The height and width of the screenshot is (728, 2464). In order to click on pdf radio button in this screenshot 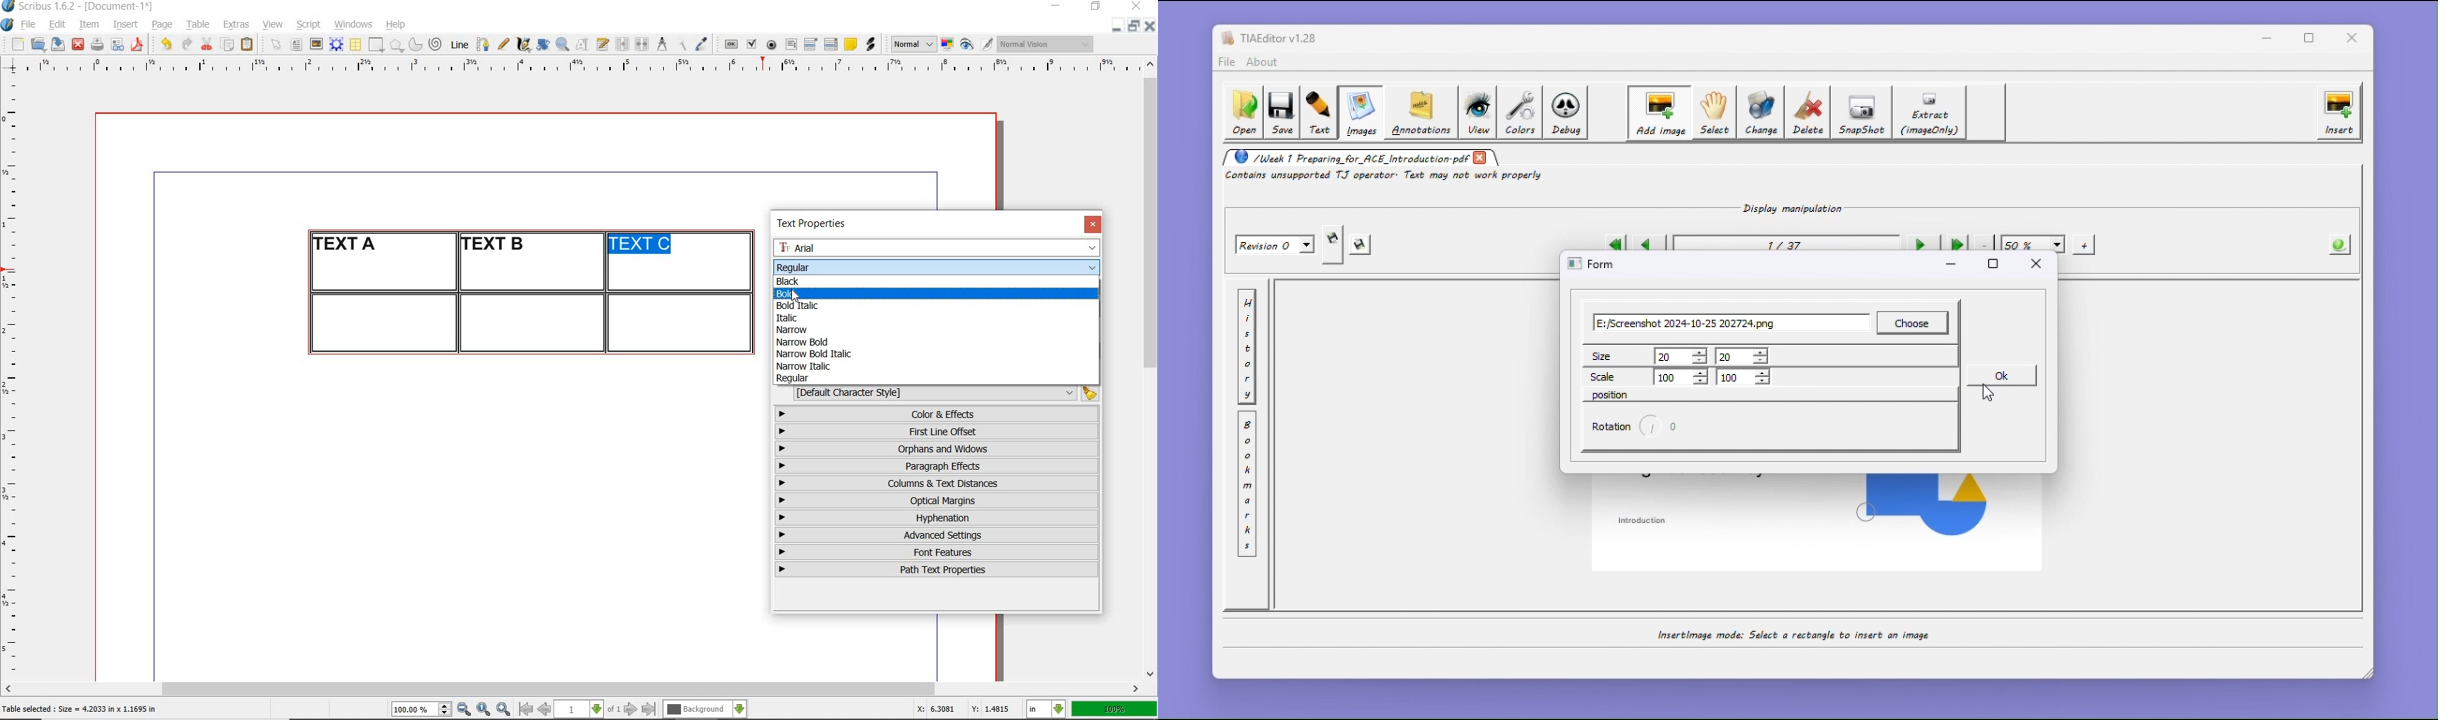, I will do `click(772, 46)`.